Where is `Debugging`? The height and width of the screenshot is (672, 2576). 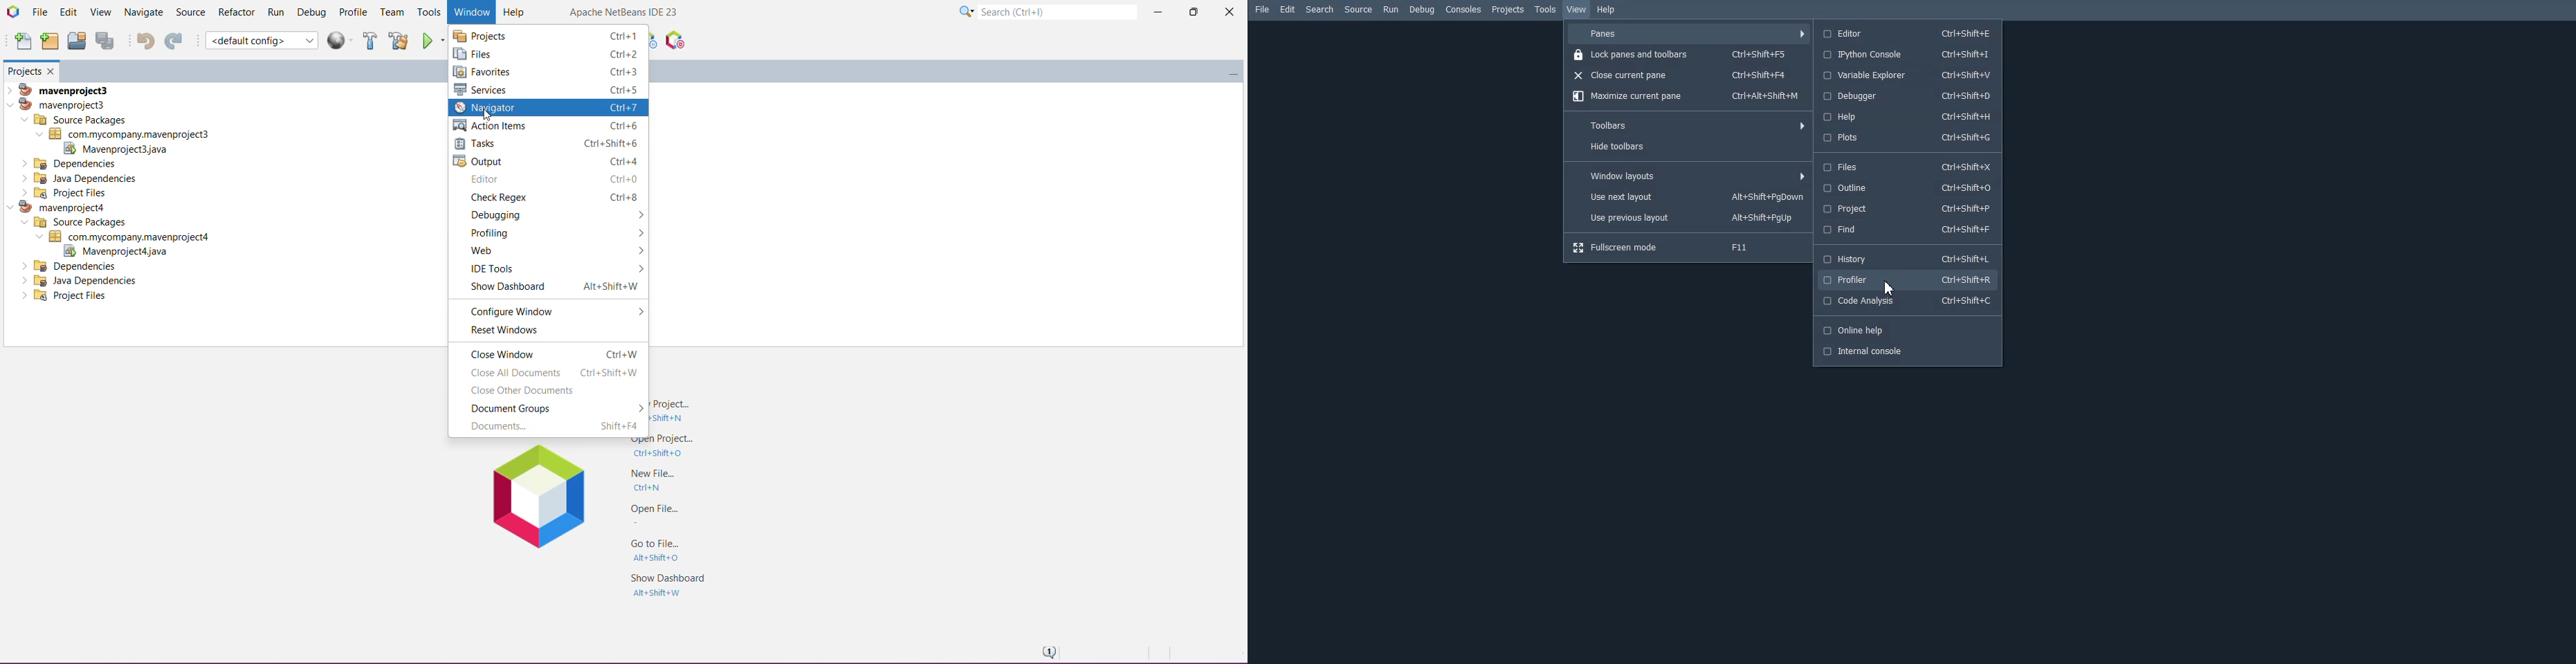
Debugging is located at coordinates (550, 214).